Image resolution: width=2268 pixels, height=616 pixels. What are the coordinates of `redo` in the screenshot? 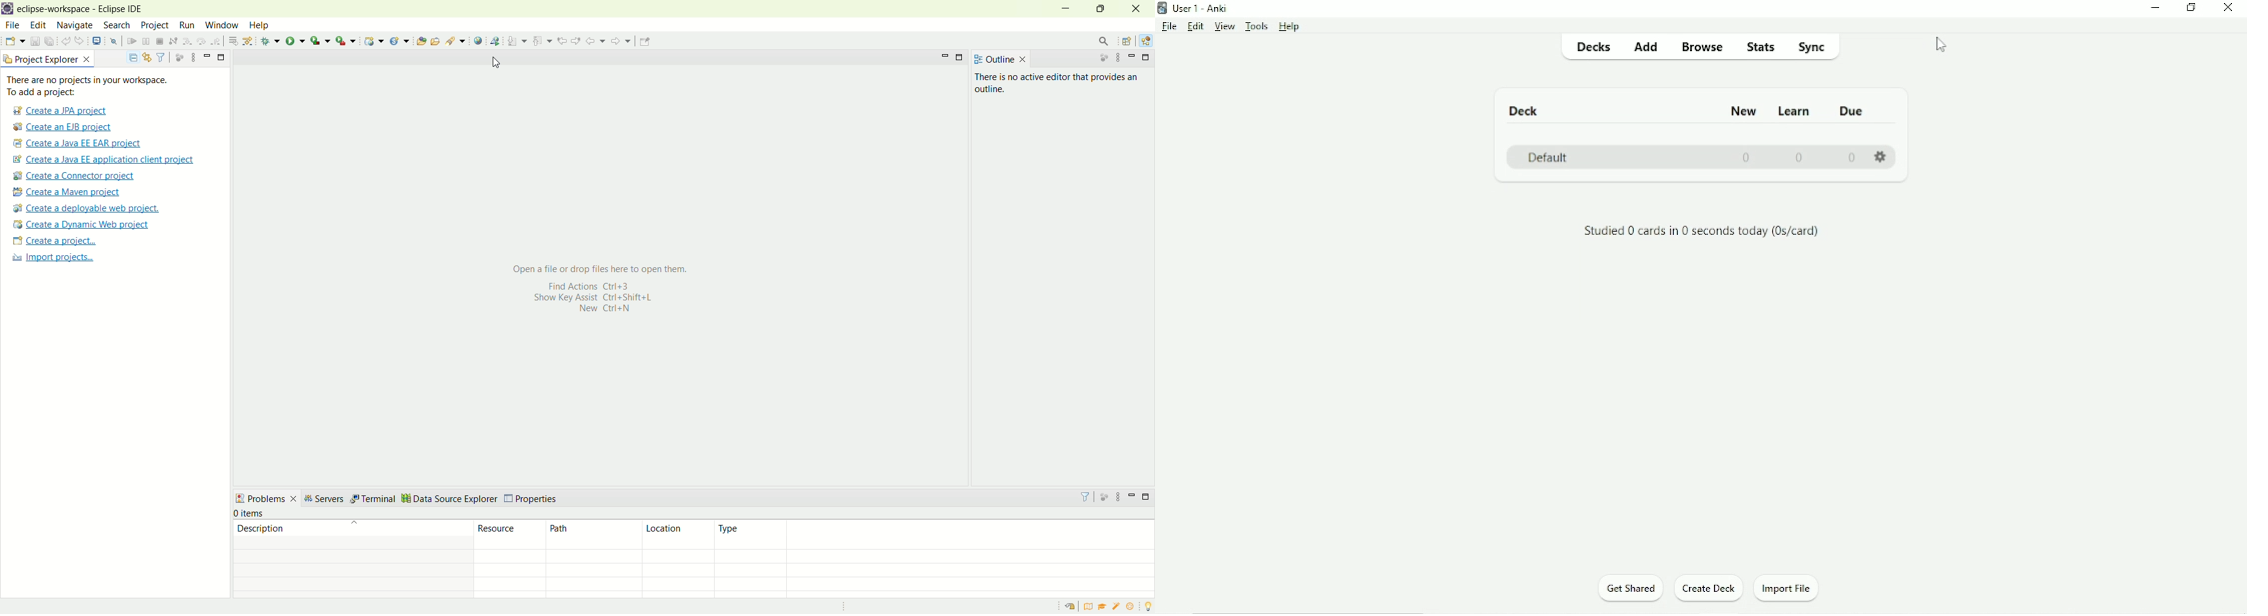 It's located at (82, 41).